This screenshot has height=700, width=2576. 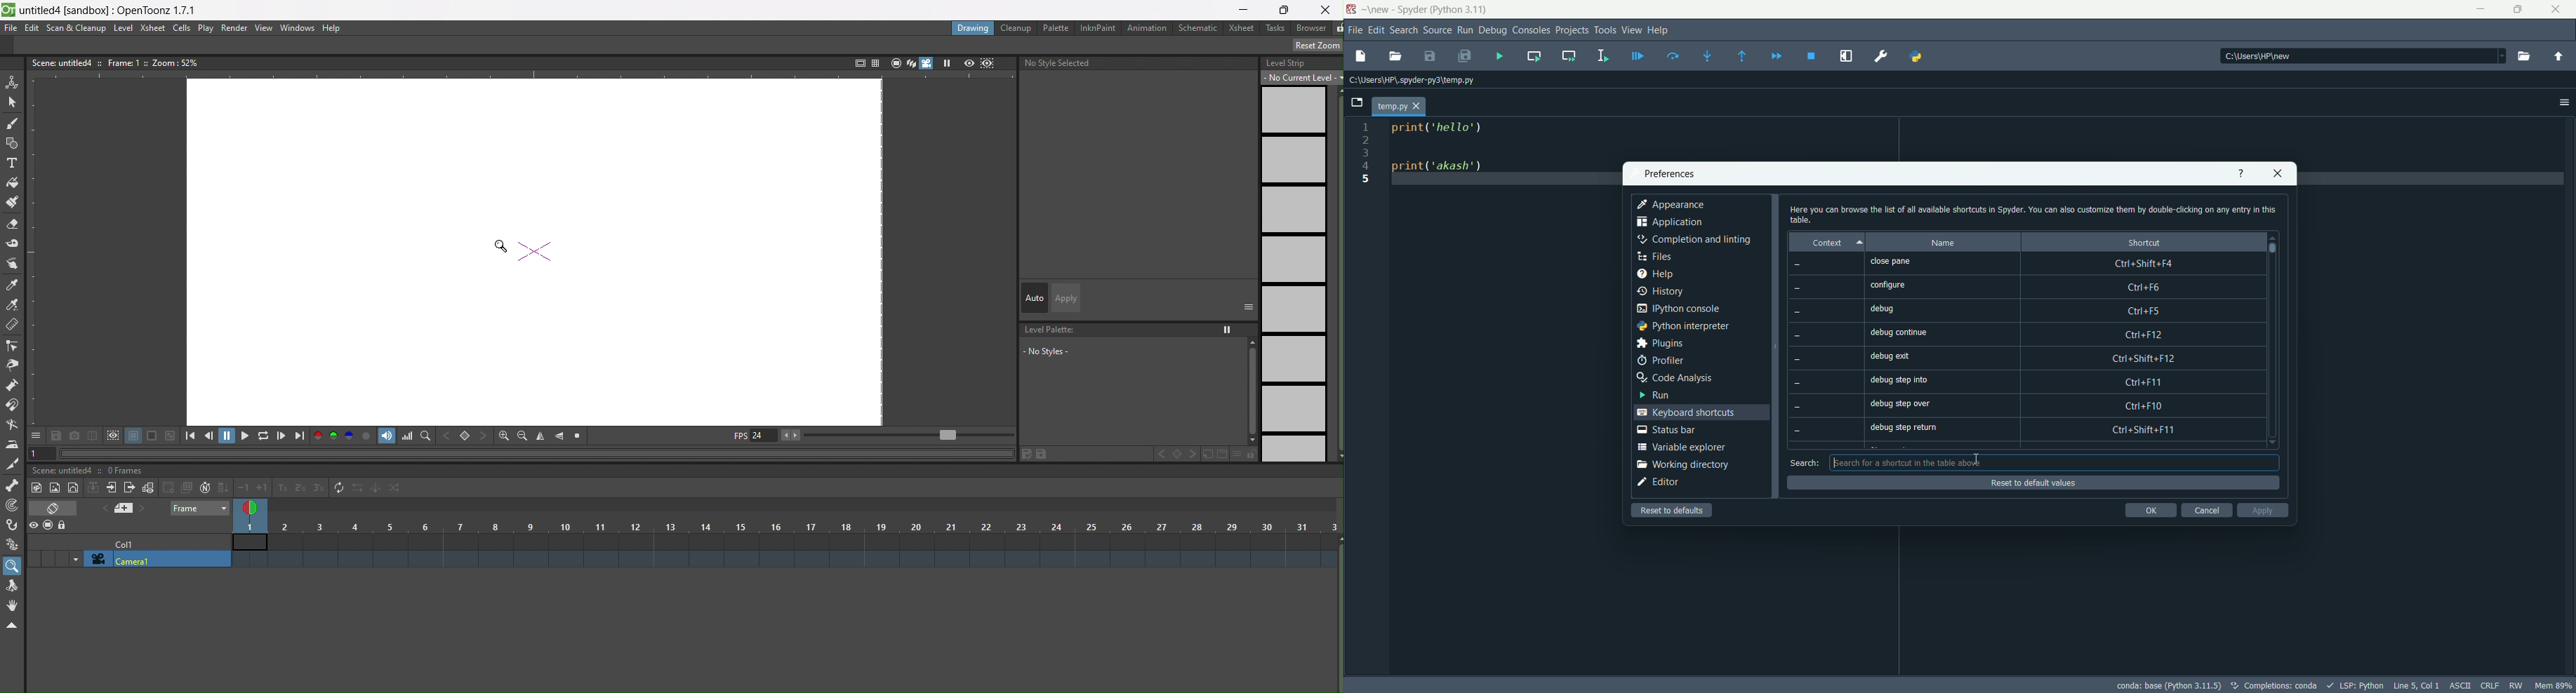 I want to click on 5, so click(x=1368, y=180).